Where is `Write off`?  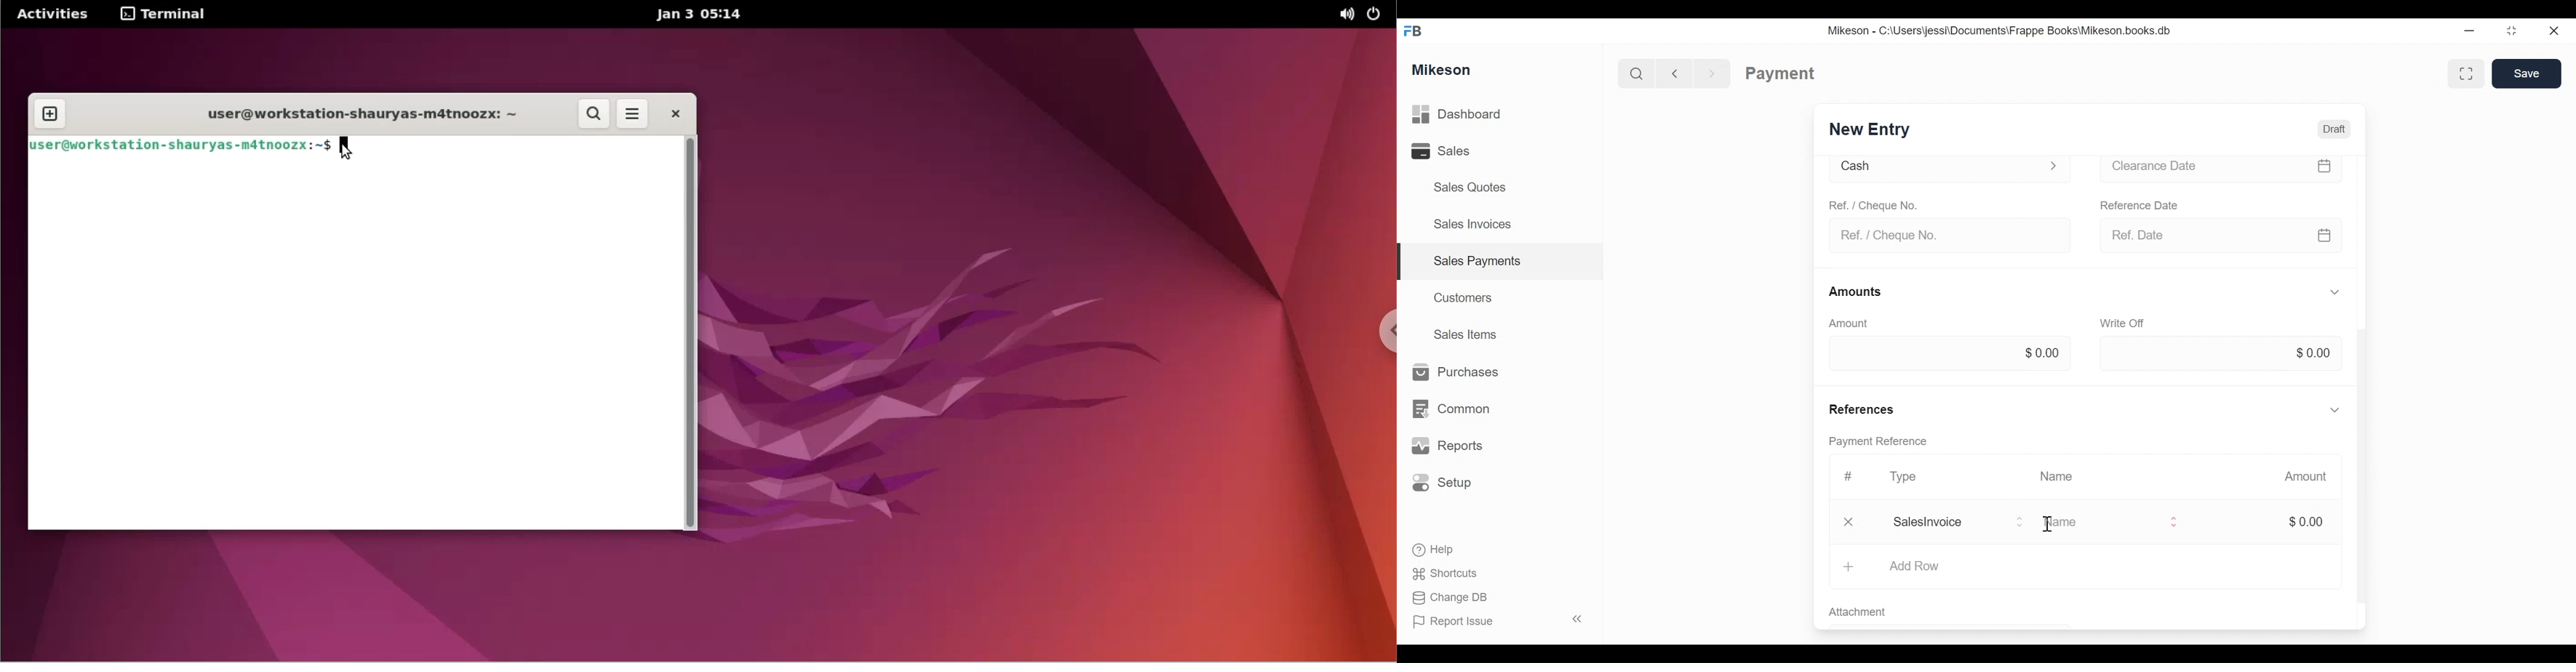
Write off is located at coordinates (2124, 325).